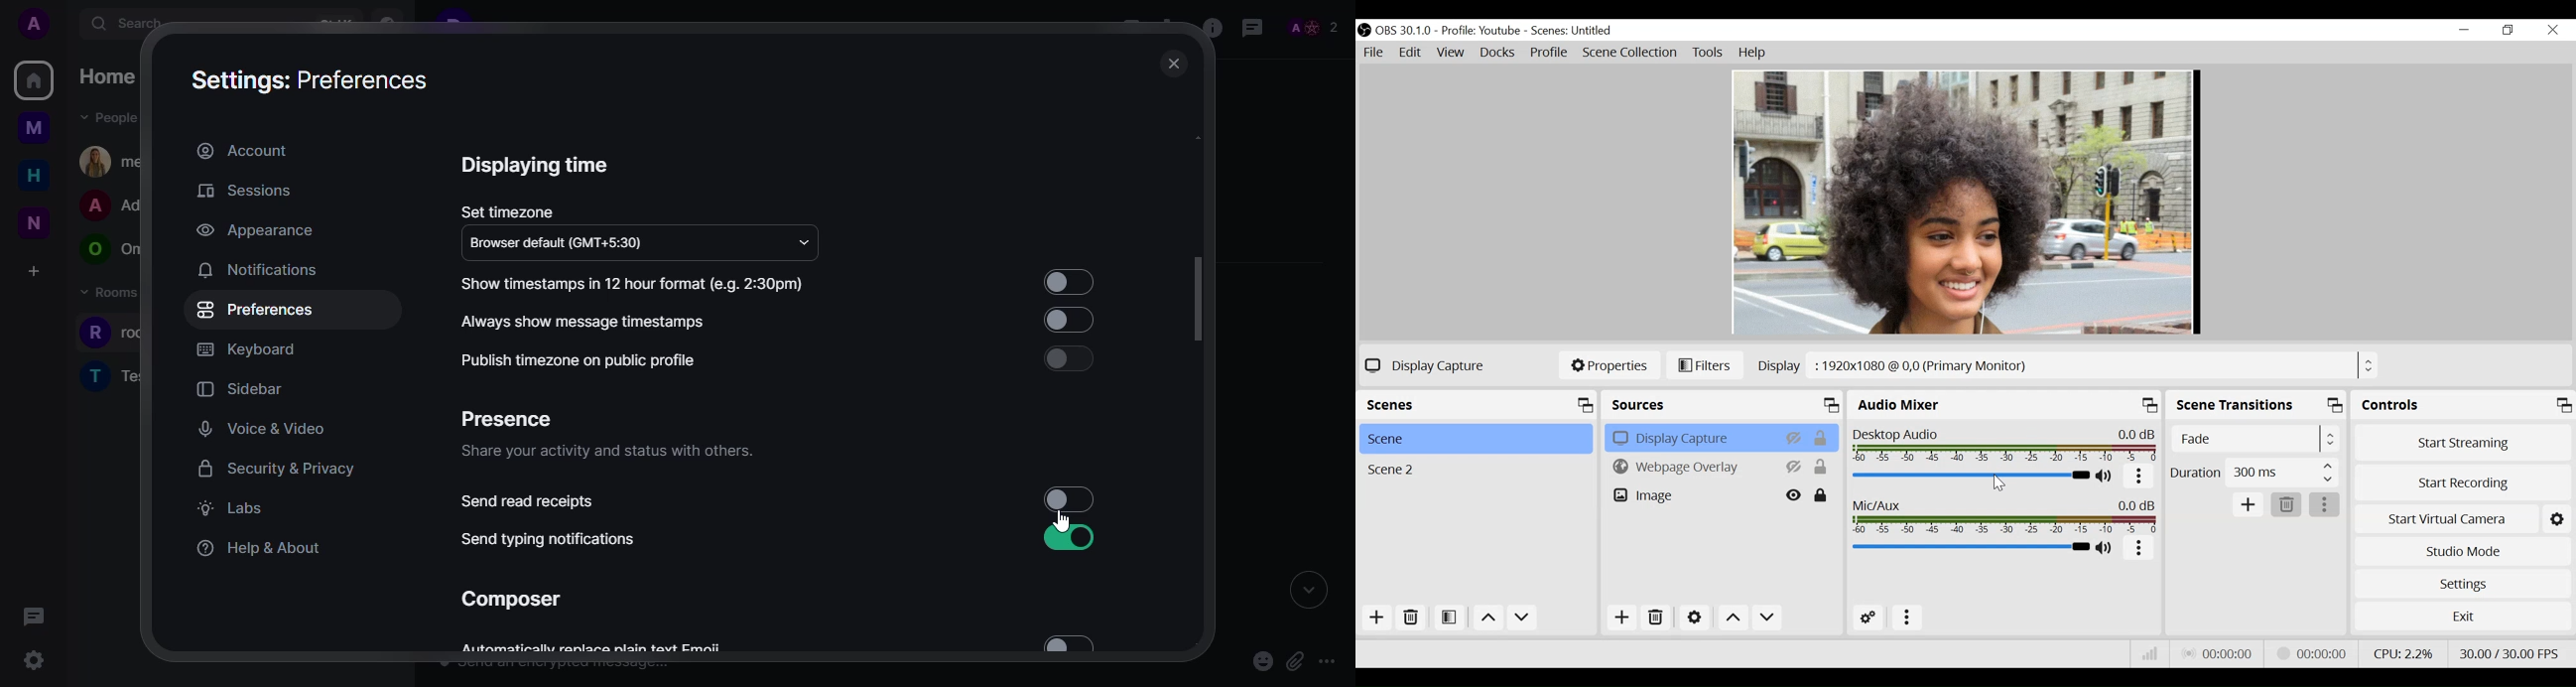 The height and width of the screenshot is (700, 2576). What do you see at coordinates (2106, 476) in the screenshot?
I see `(un)mute` at bounding box center [2106, 476].